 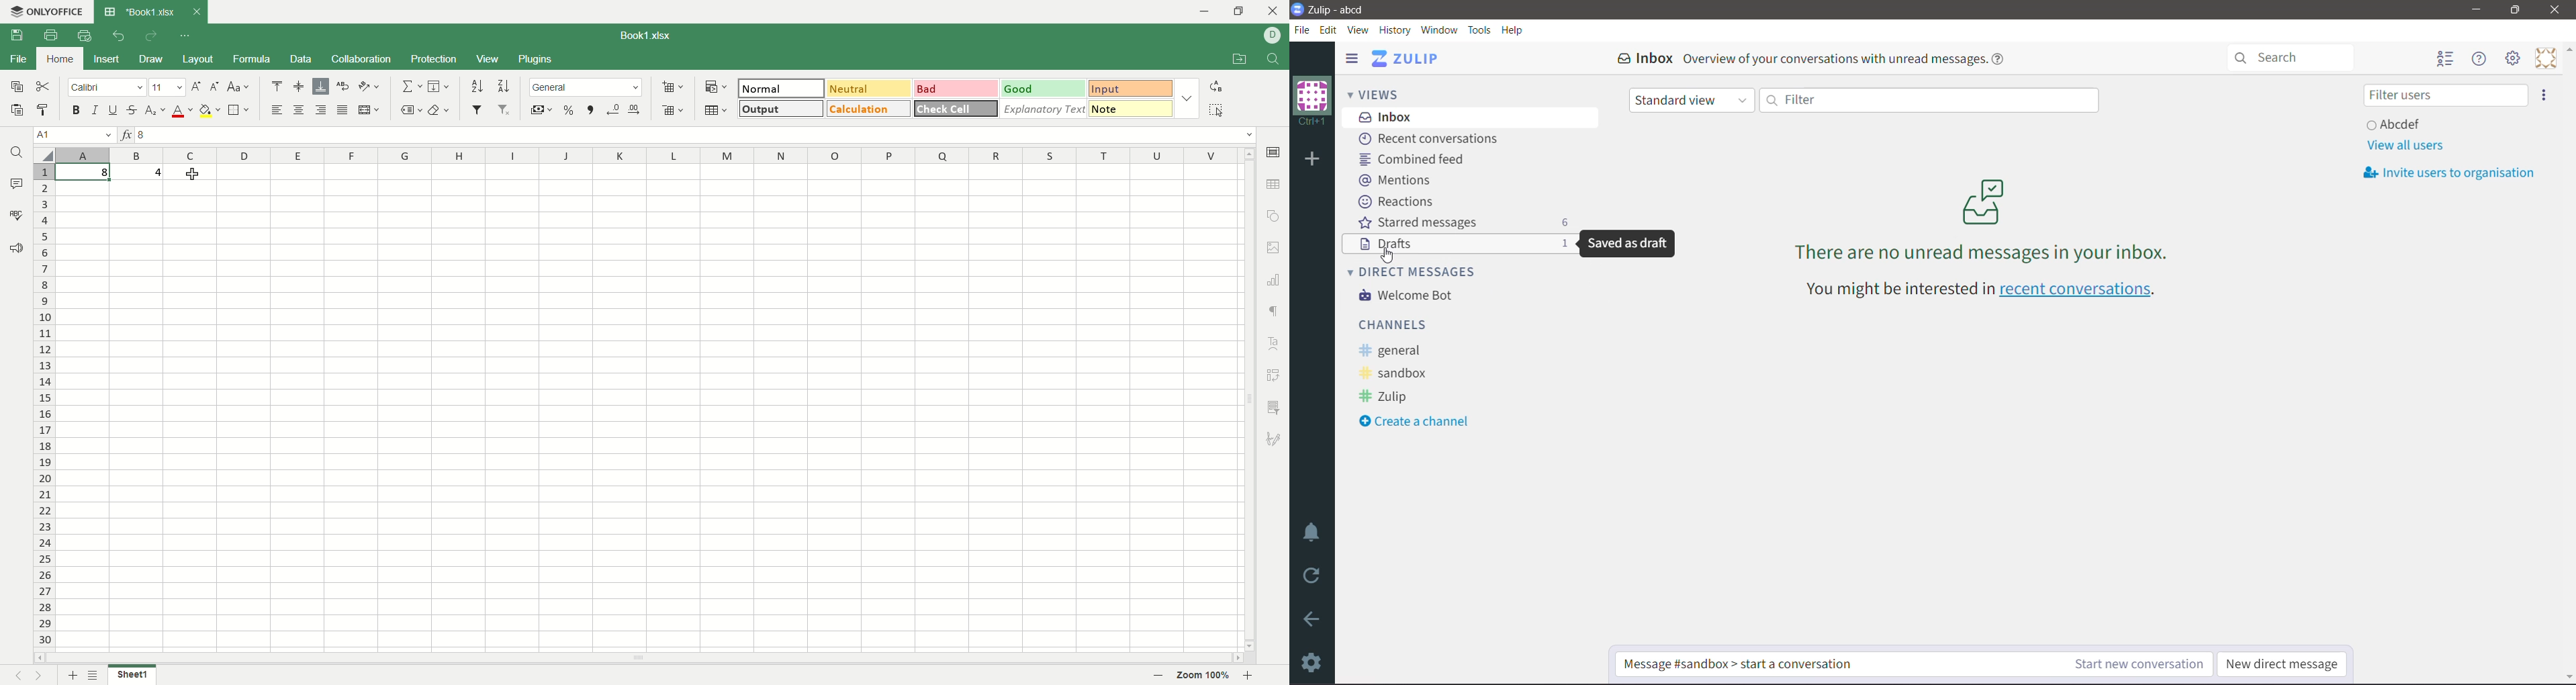 What do you see at coordinates (302, 59) in the screenshot?
I see `data` at bounding box center [302, 59].